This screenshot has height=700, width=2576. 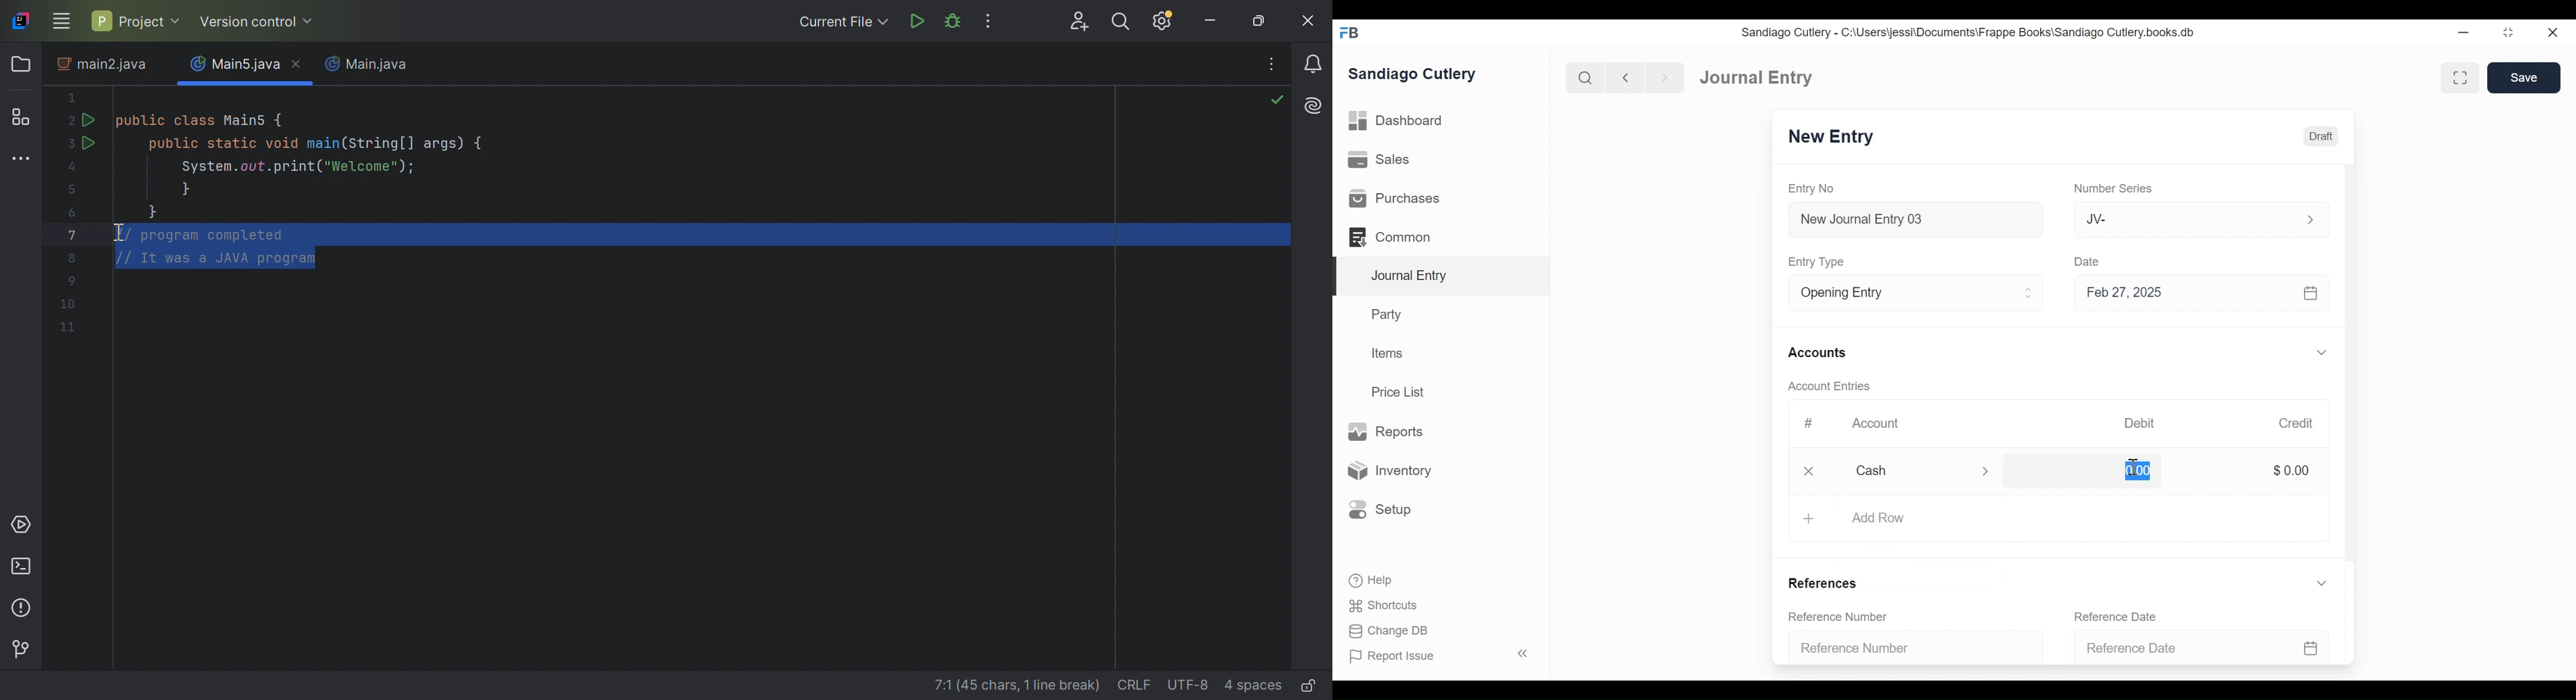 What do you see at coordinates (2460, 77) in the screenshot?
I see `Toggle between form and full width` at bounding box center [2460, 77].